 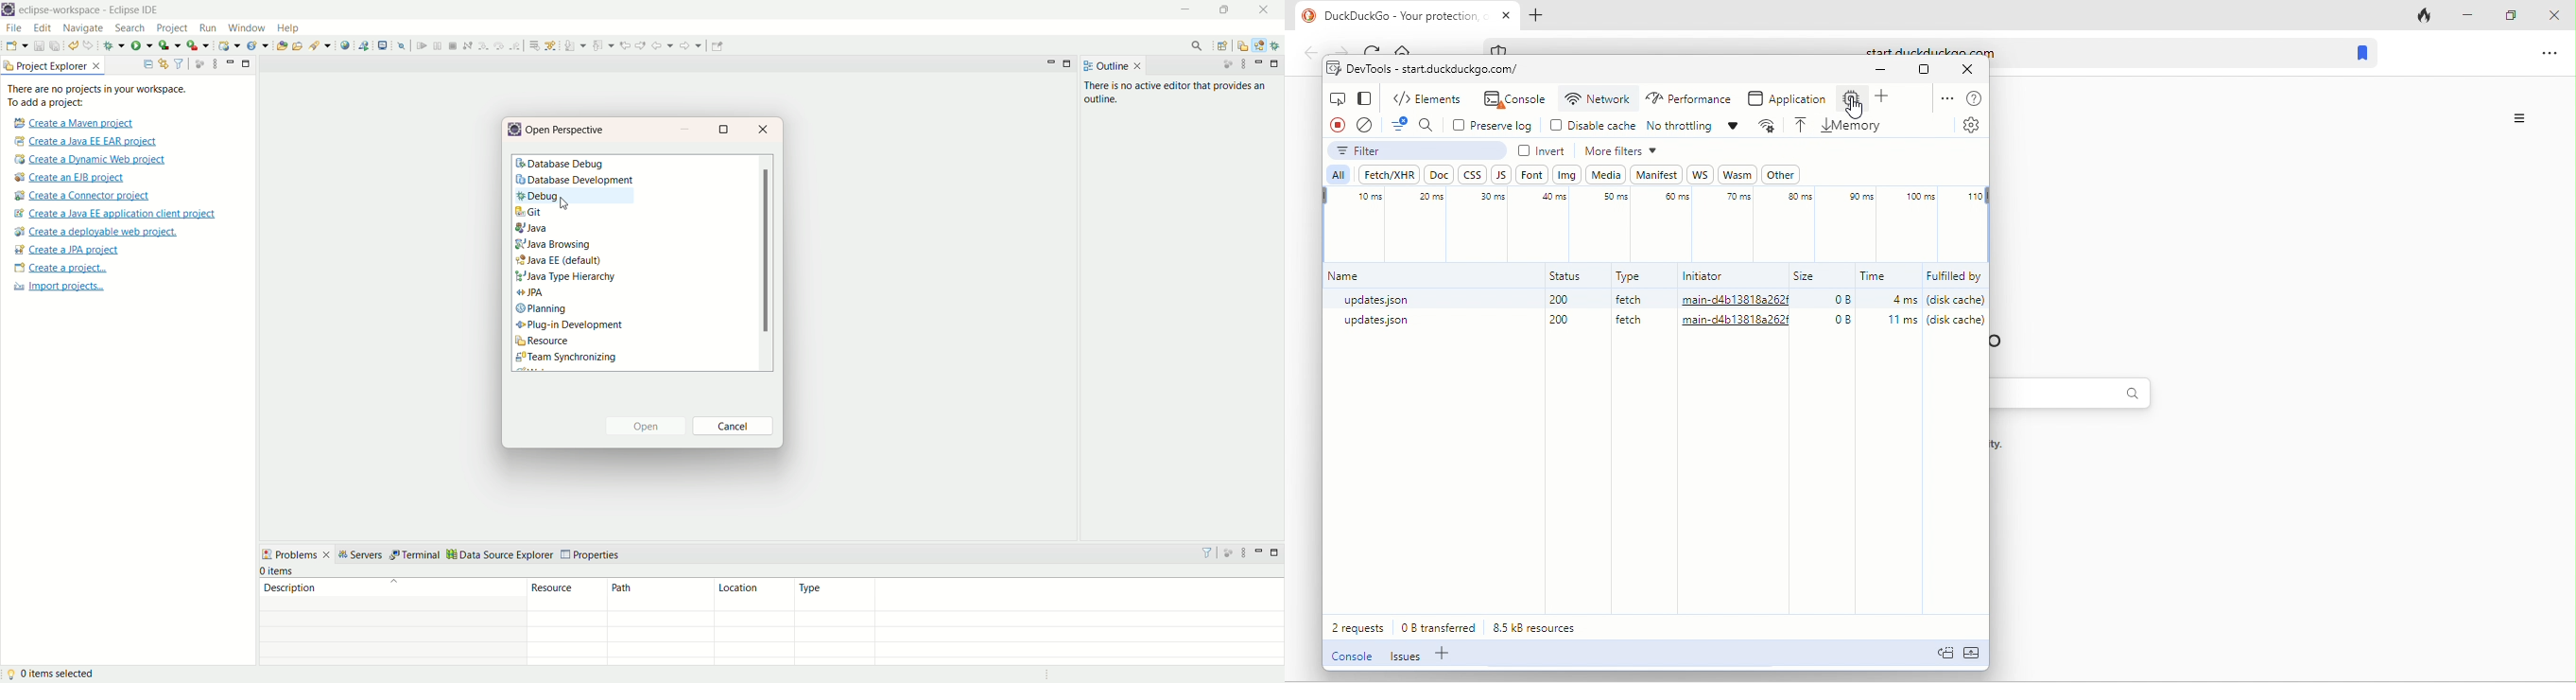 What do you see at coordinates (625, 45) in the screenshot?
I see `previous edit location` at bounding box center [625, 45].